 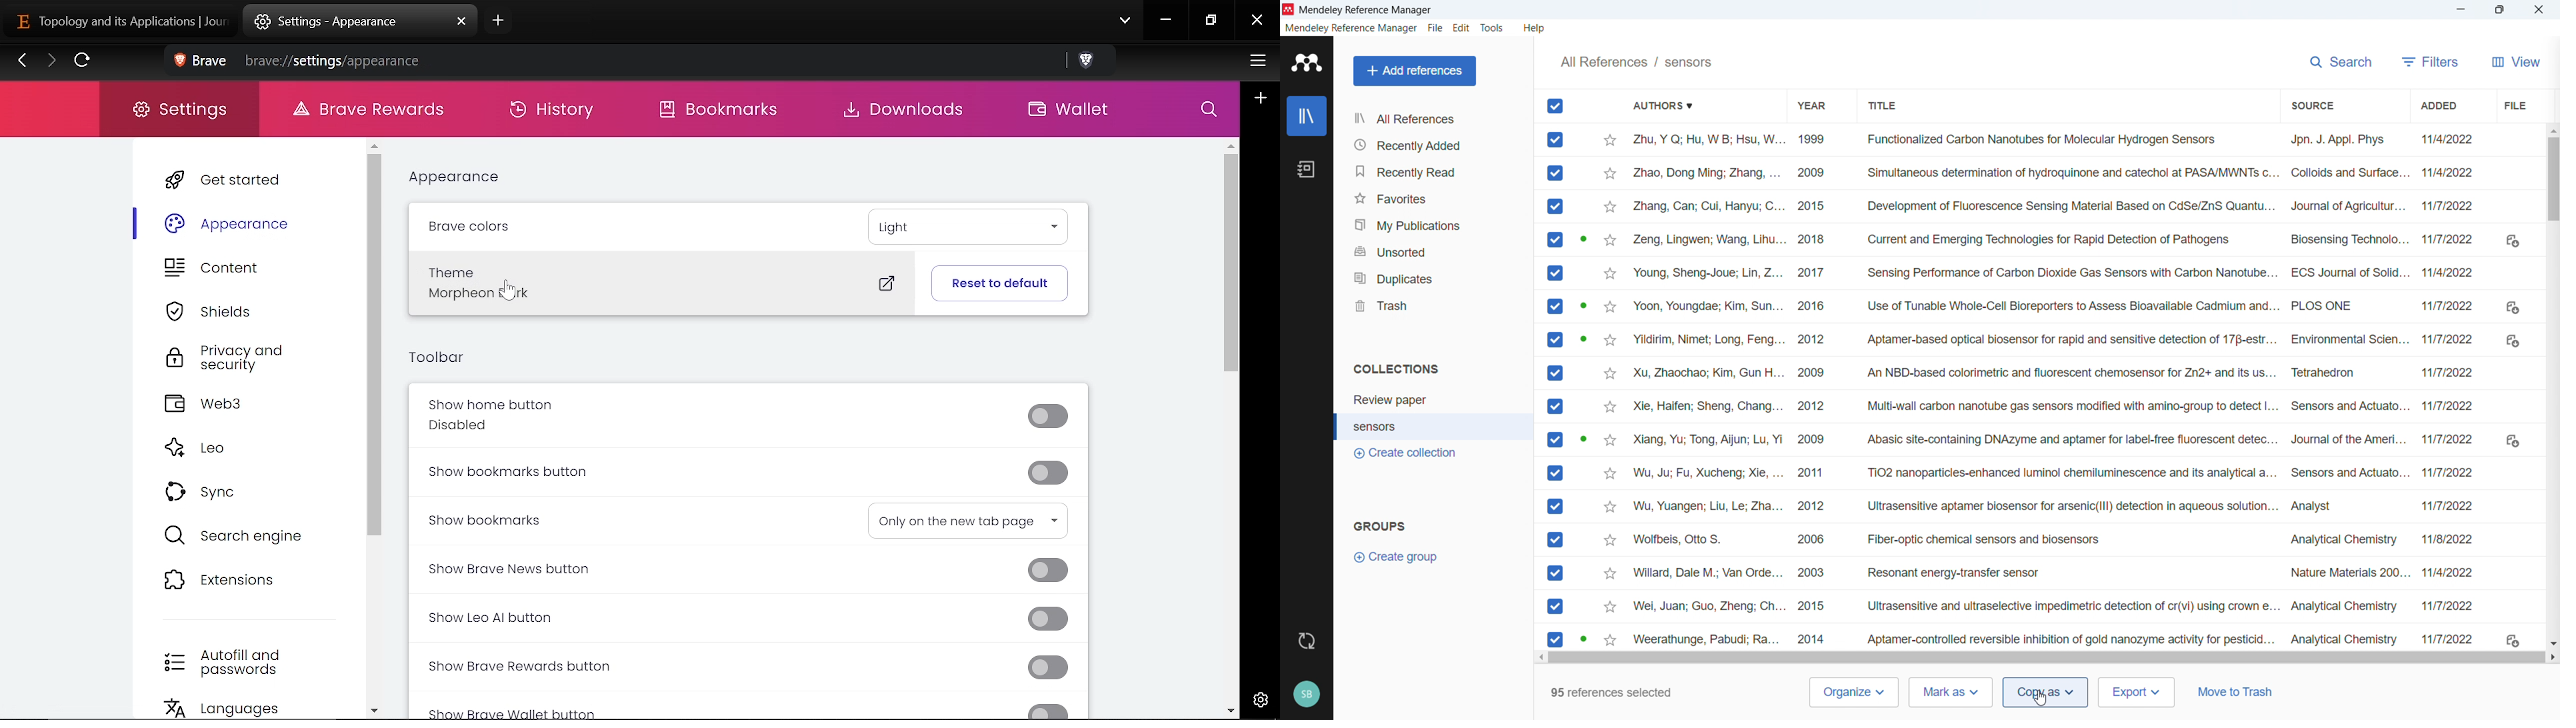 I want to click on profile, so click(x=1307, y=695).